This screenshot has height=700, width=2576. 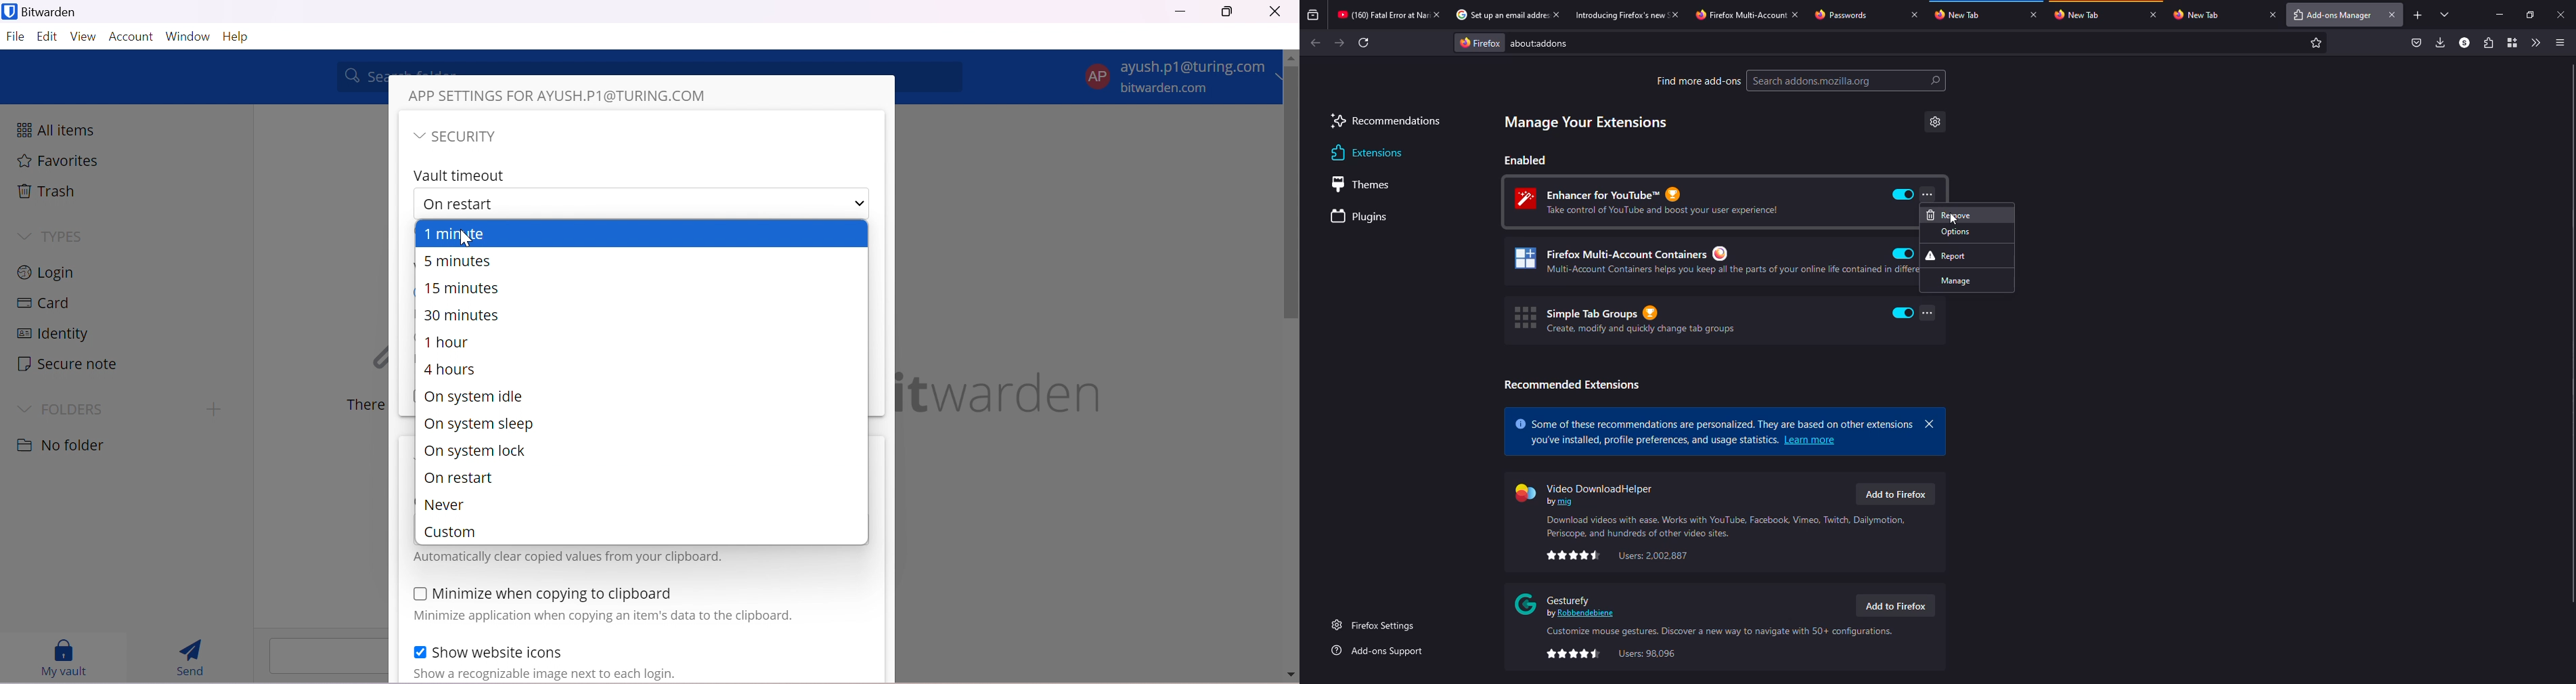 I want to click on Vault timeout, so click(x=461, y=177).